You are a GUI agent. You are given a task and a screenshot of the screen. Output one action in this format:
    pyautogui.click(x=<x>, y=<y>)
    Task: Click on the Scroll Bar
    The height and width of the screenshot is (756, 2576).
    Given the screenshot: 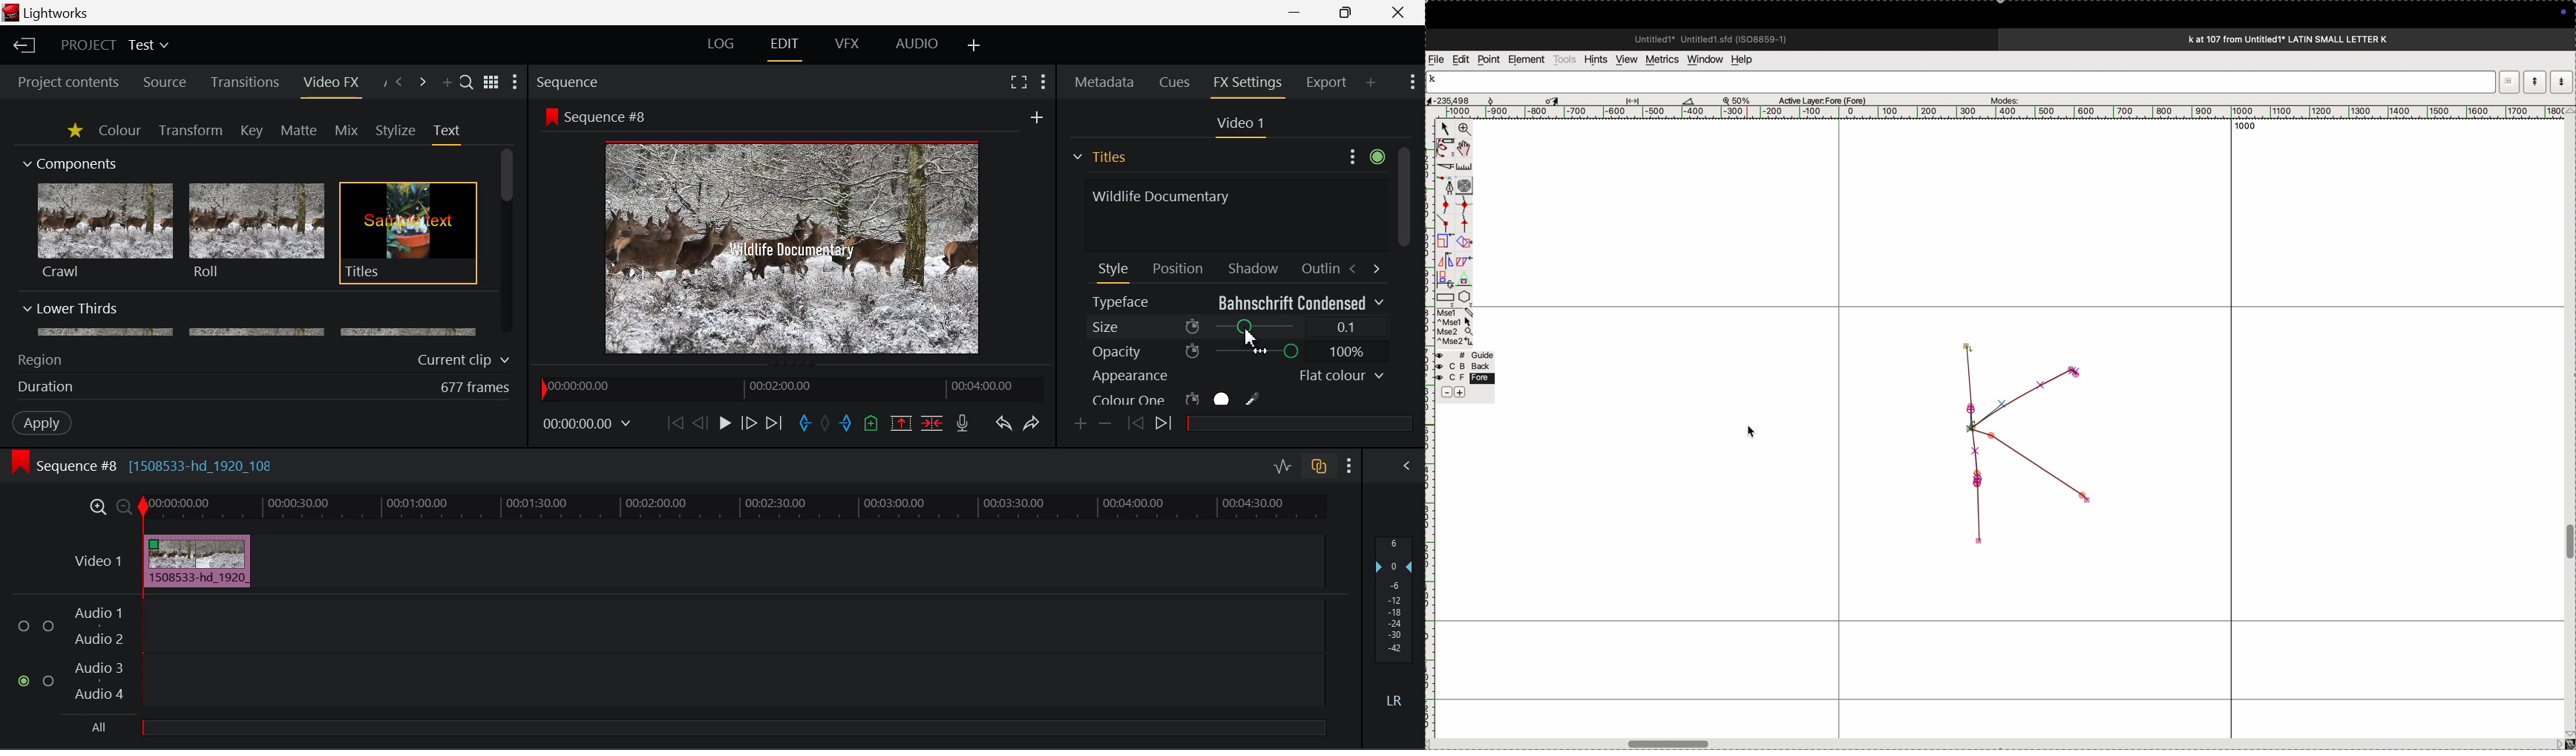 What is the action you would take?
    pyautogui.click(x=1403, y=277)
    